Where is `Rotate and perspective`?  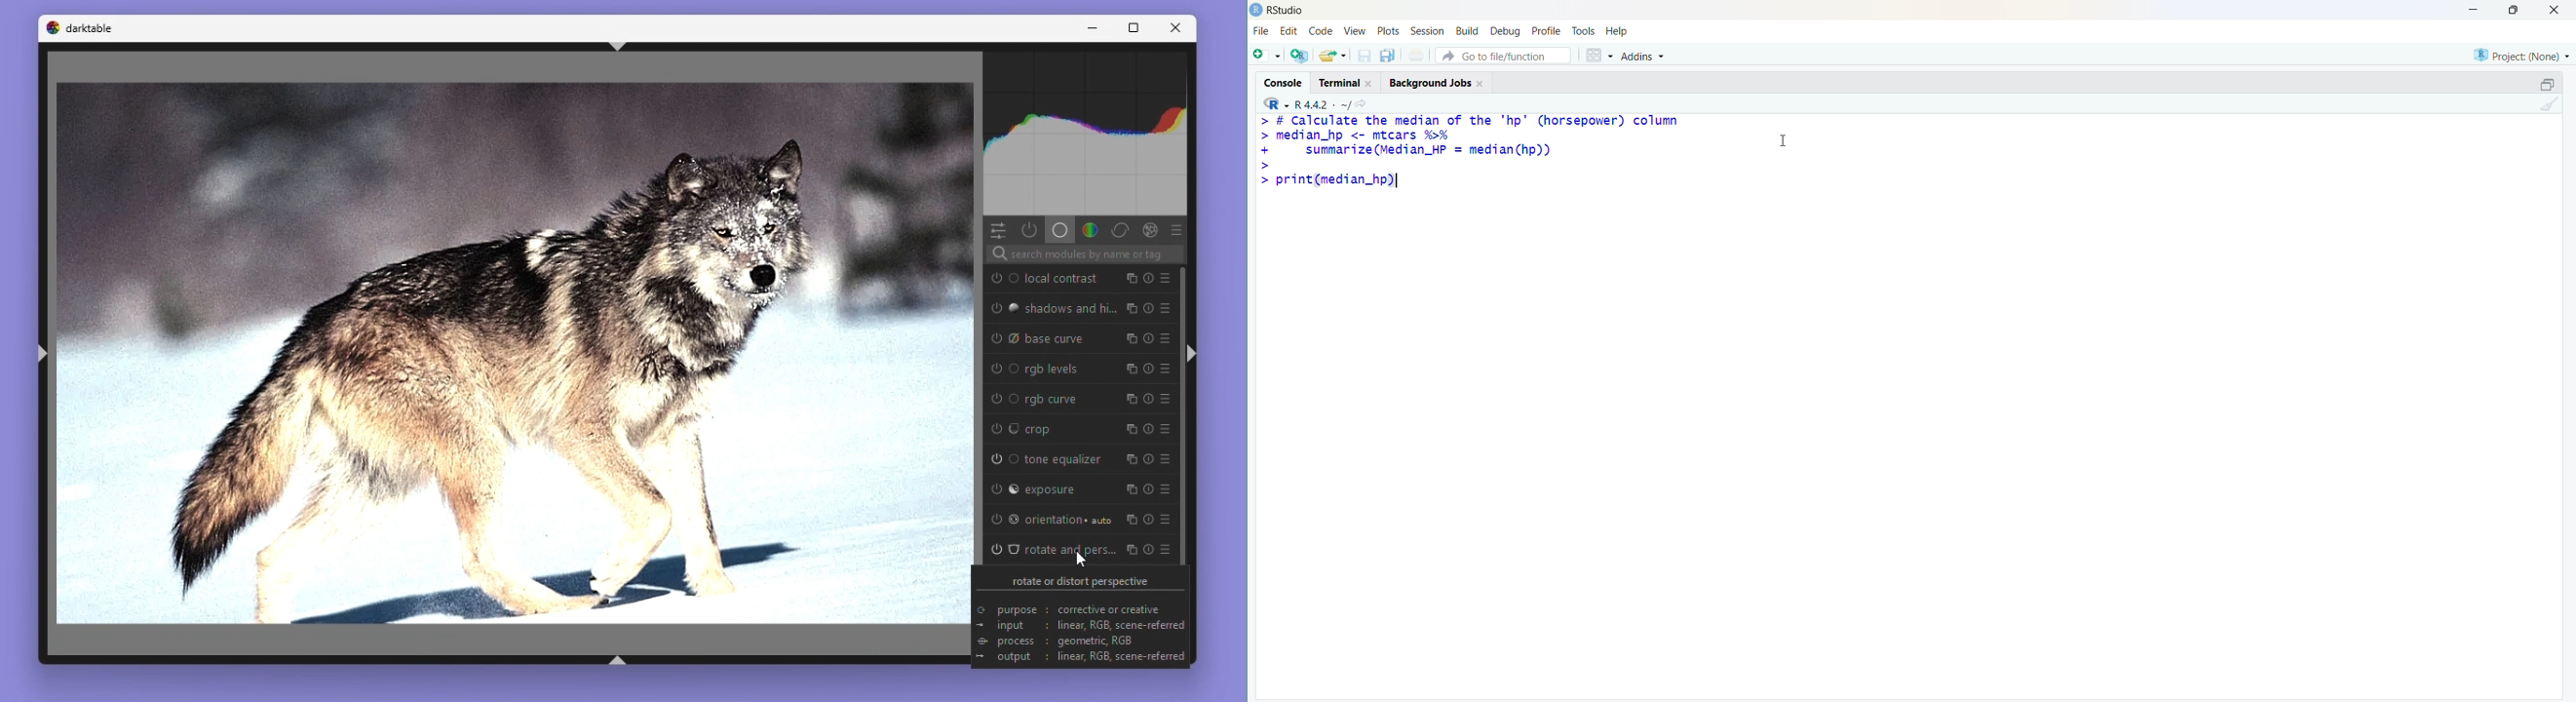 Rotate and perspective is located at coordinates (1082, 548).